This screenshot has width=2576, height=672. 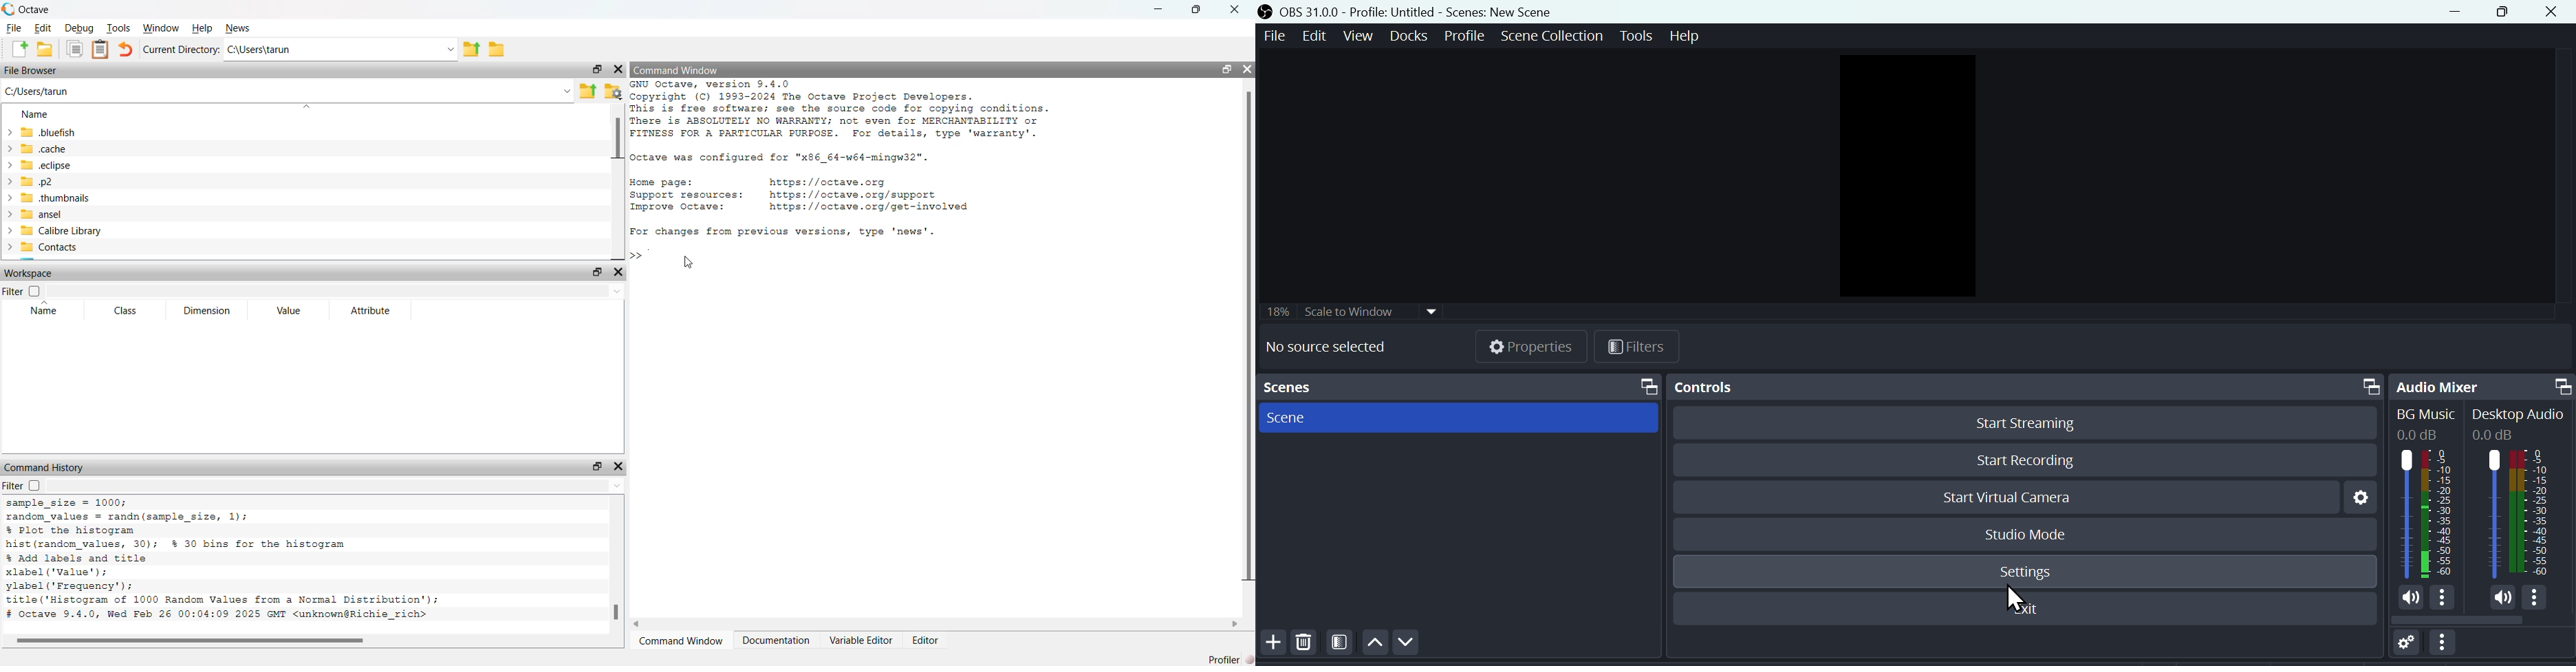 I want to click on Close, so click(x=2555, y=12).